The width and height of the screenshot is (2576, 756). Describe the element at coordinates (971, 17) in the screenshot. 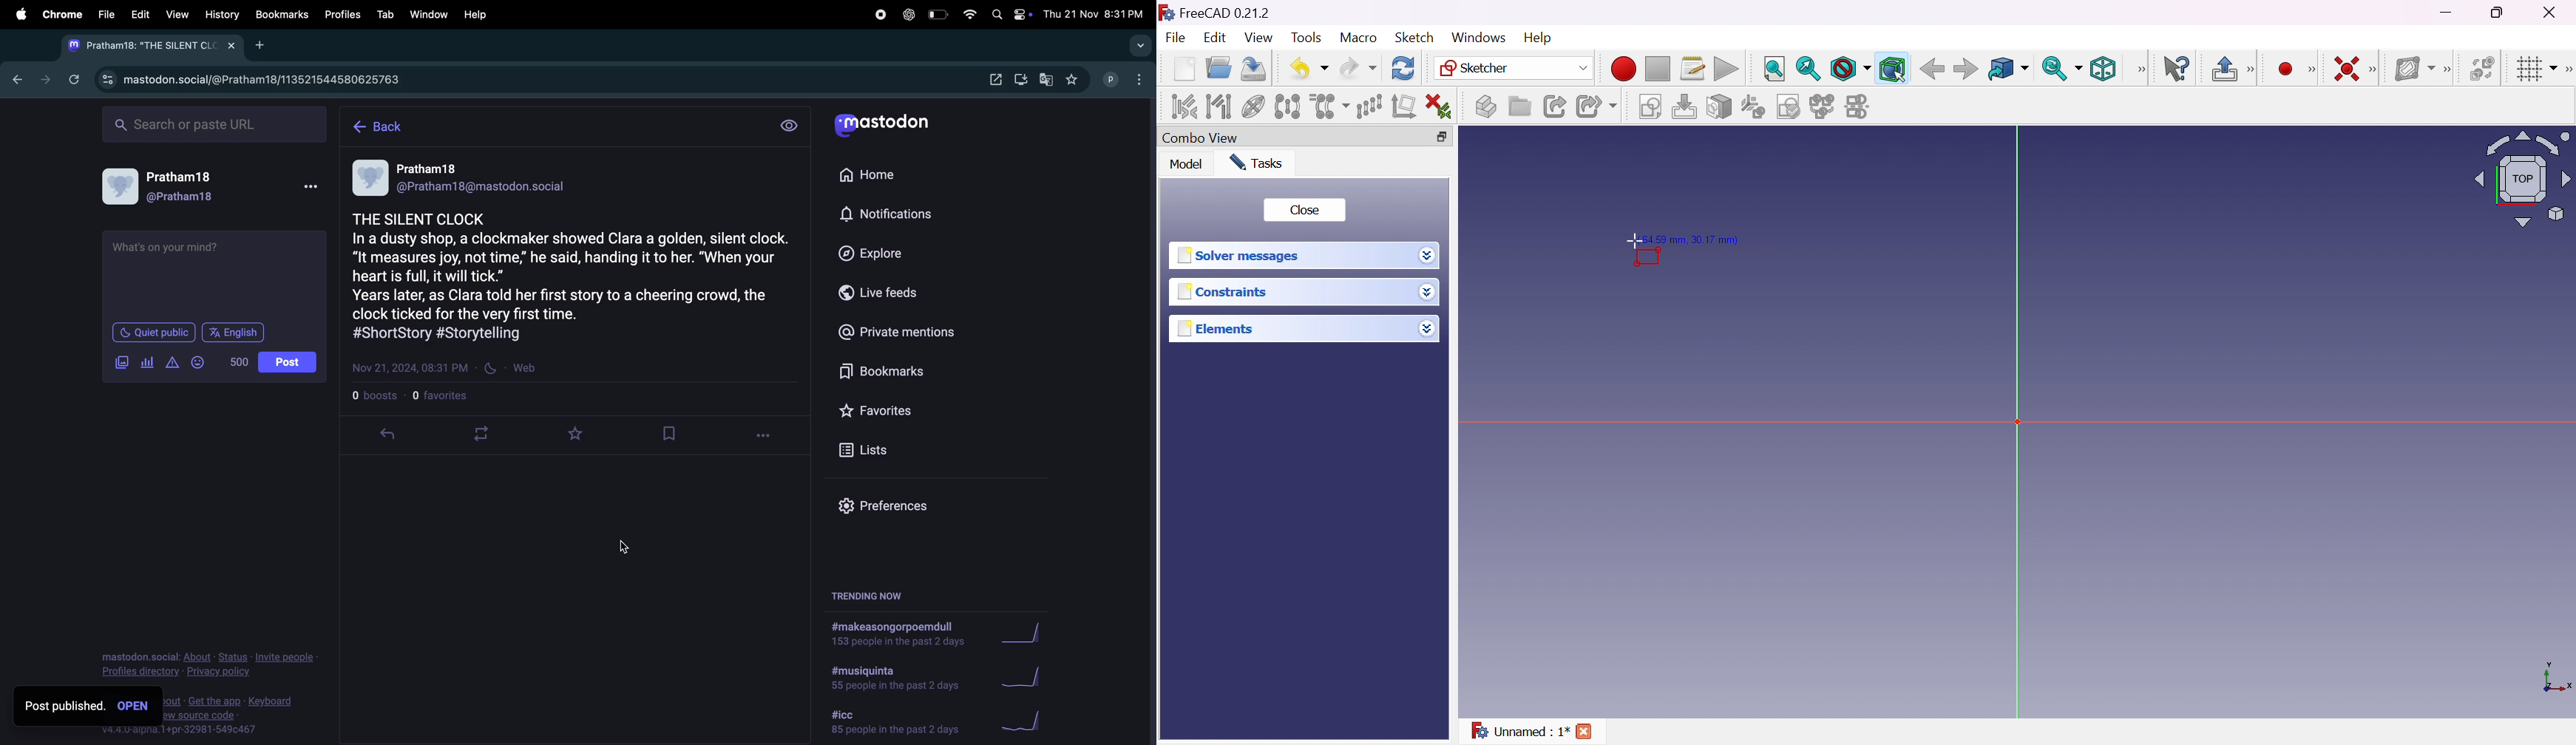

I see `wifi` at that location.